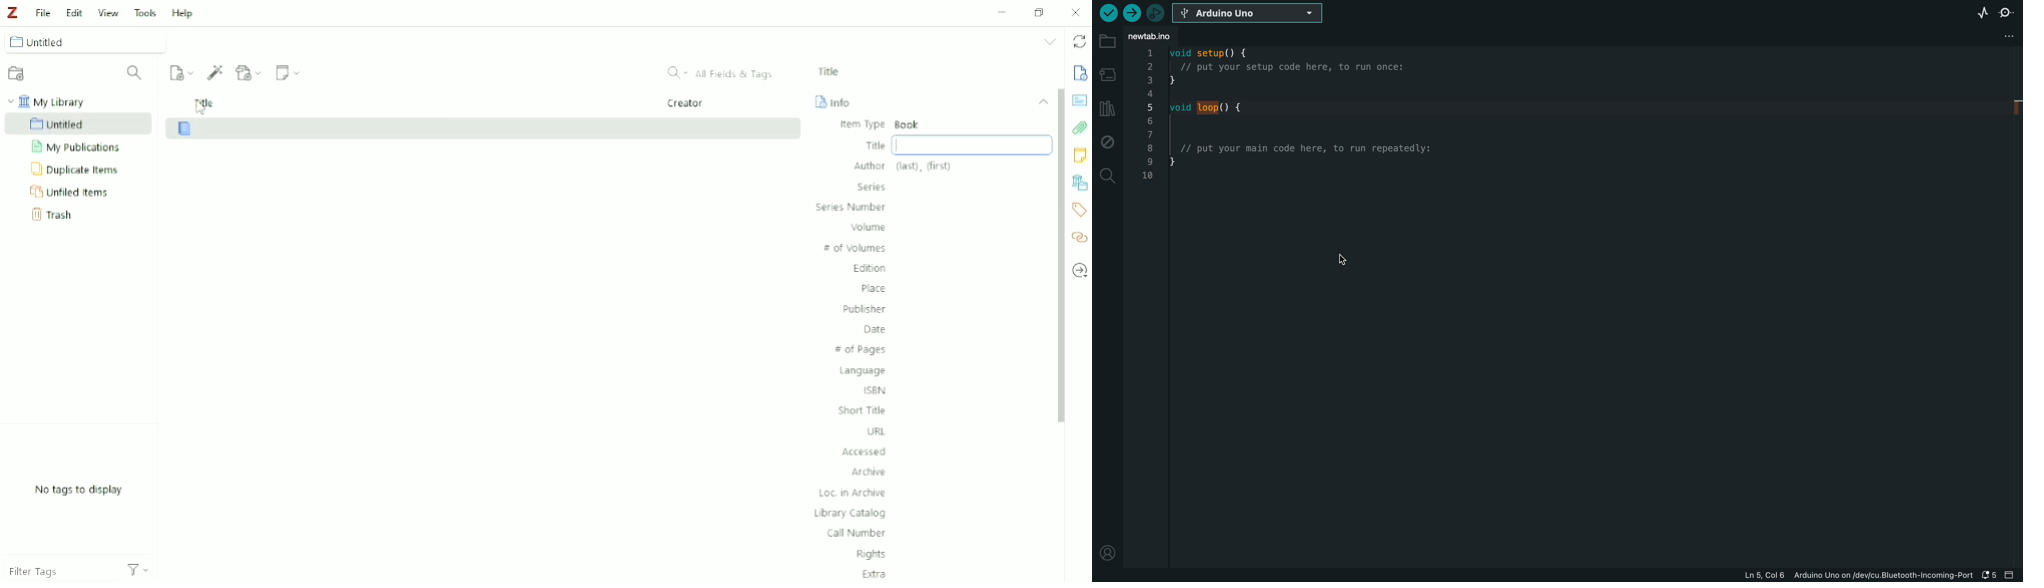 This screenshot has height=588, width=2044. I want to click on Trash, so click(61, 214).